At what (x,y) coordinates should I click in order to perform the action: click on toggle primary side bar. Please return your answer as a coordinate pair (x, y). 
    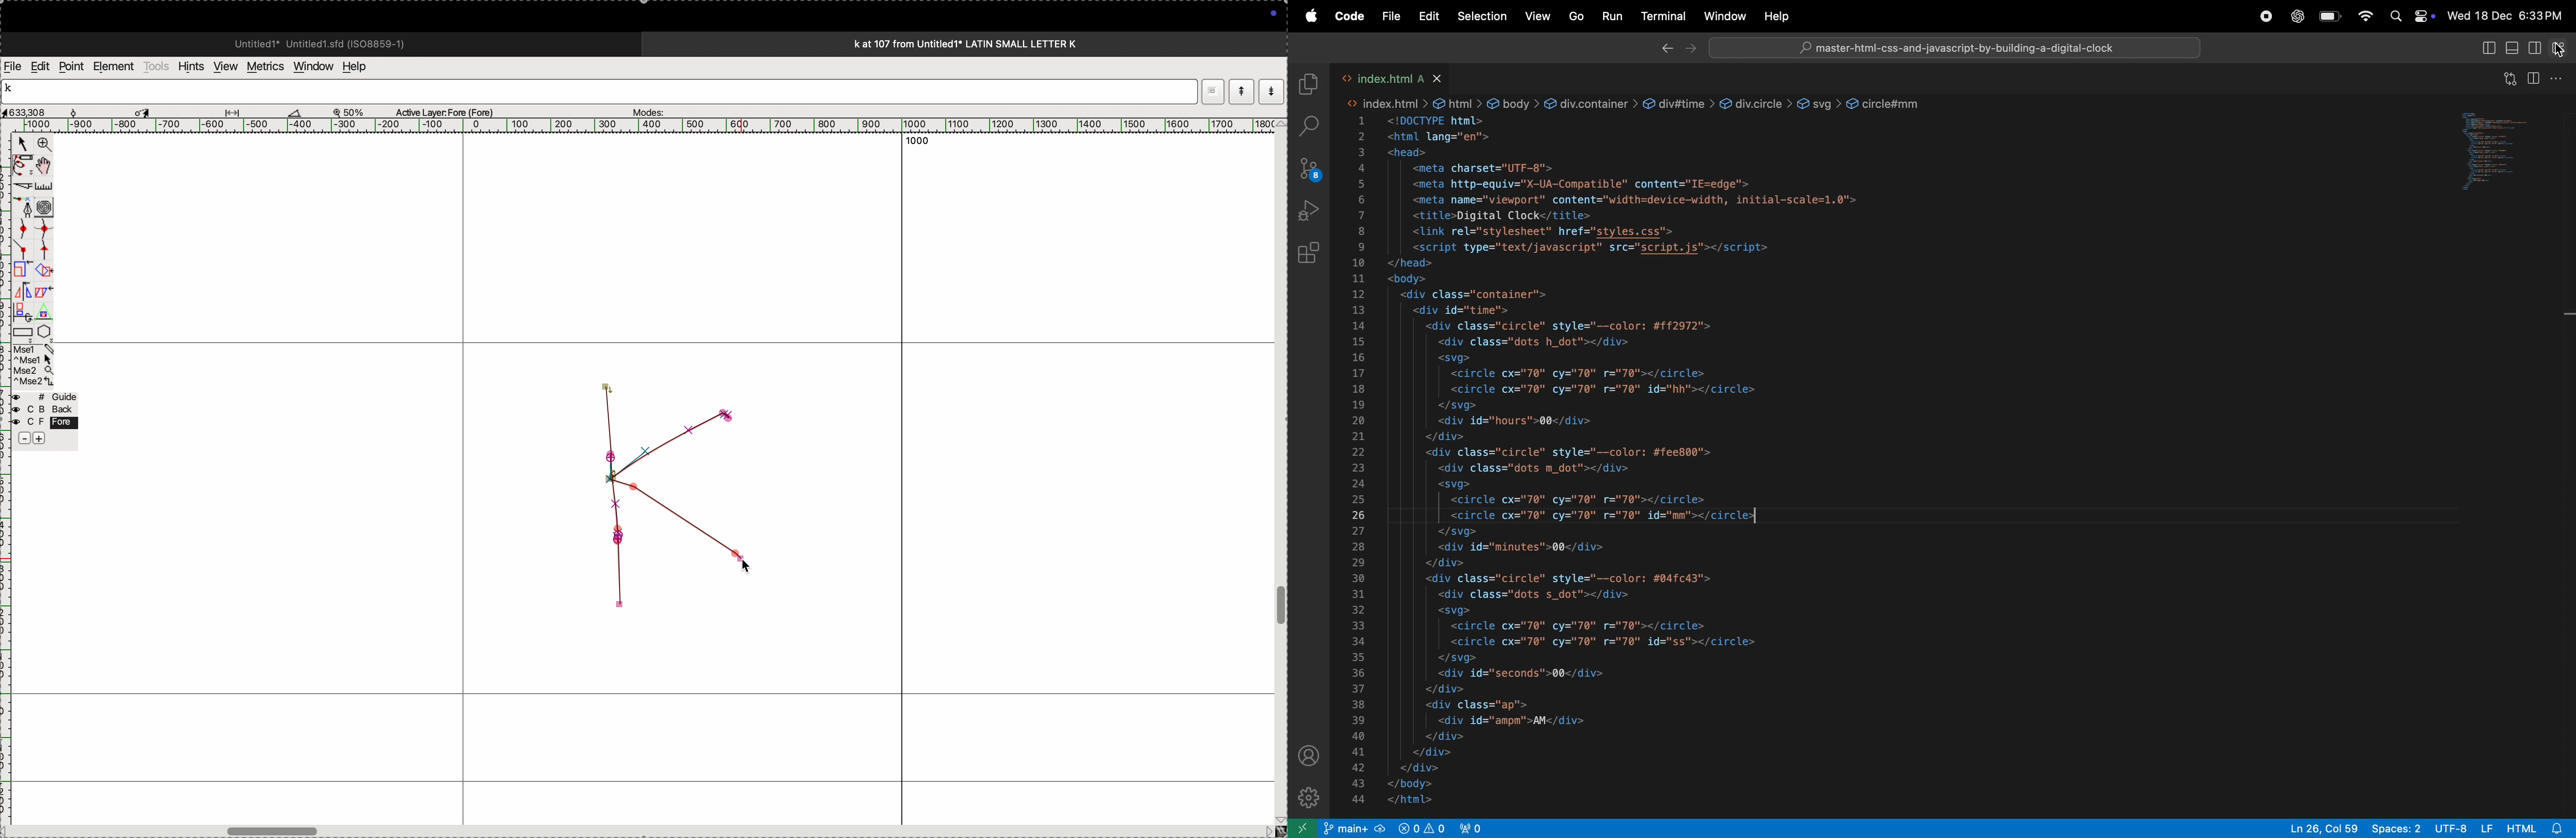
    Looking at the image, I should click on (2488, 48).